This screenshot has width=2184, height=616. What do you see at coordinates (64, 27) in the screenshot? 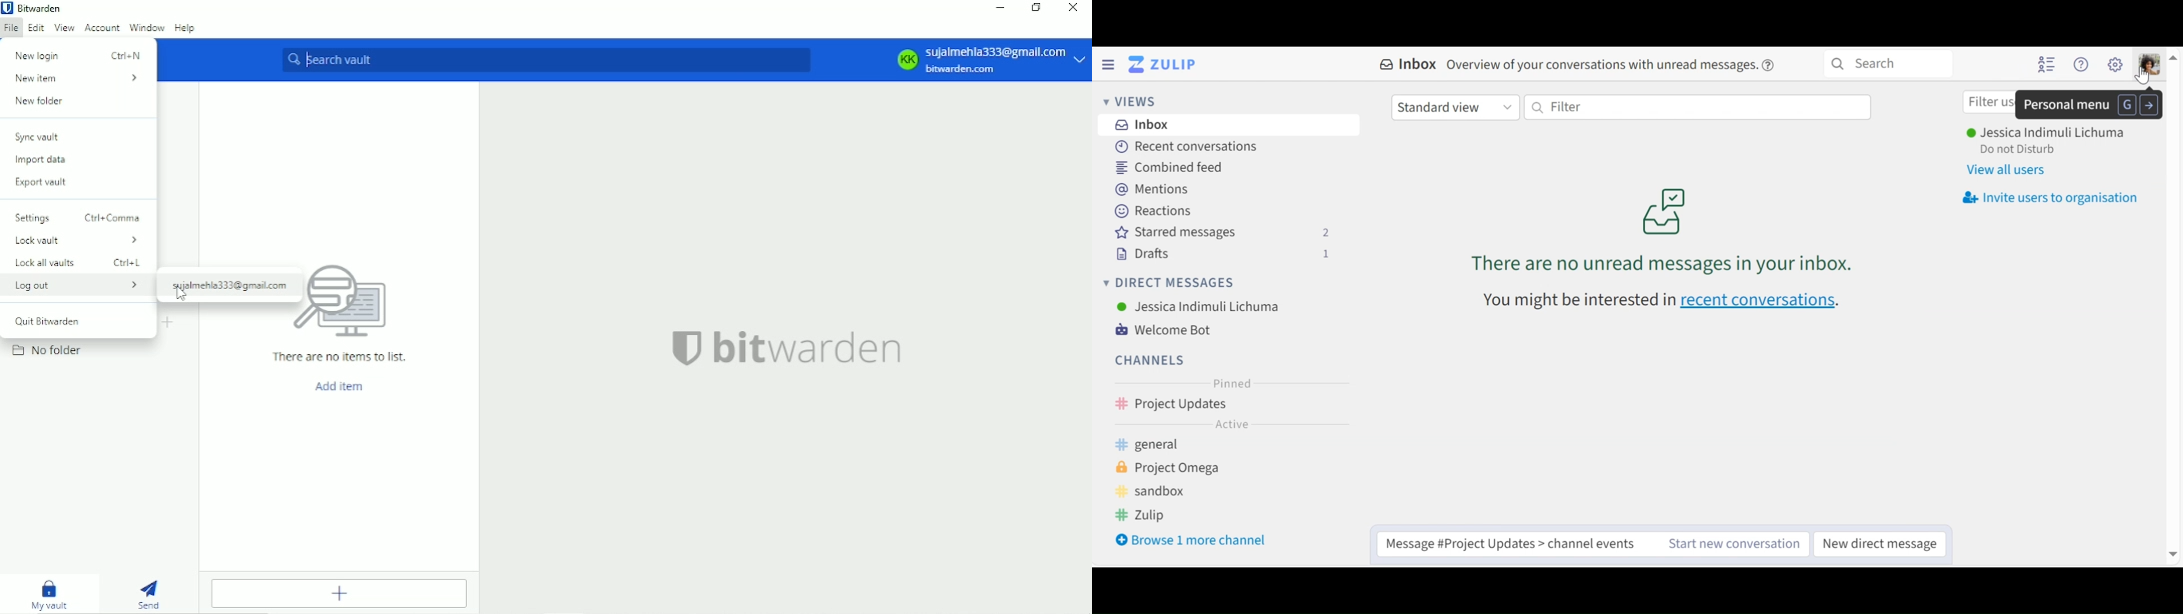
I see `View` at bounding box center [64, 27].